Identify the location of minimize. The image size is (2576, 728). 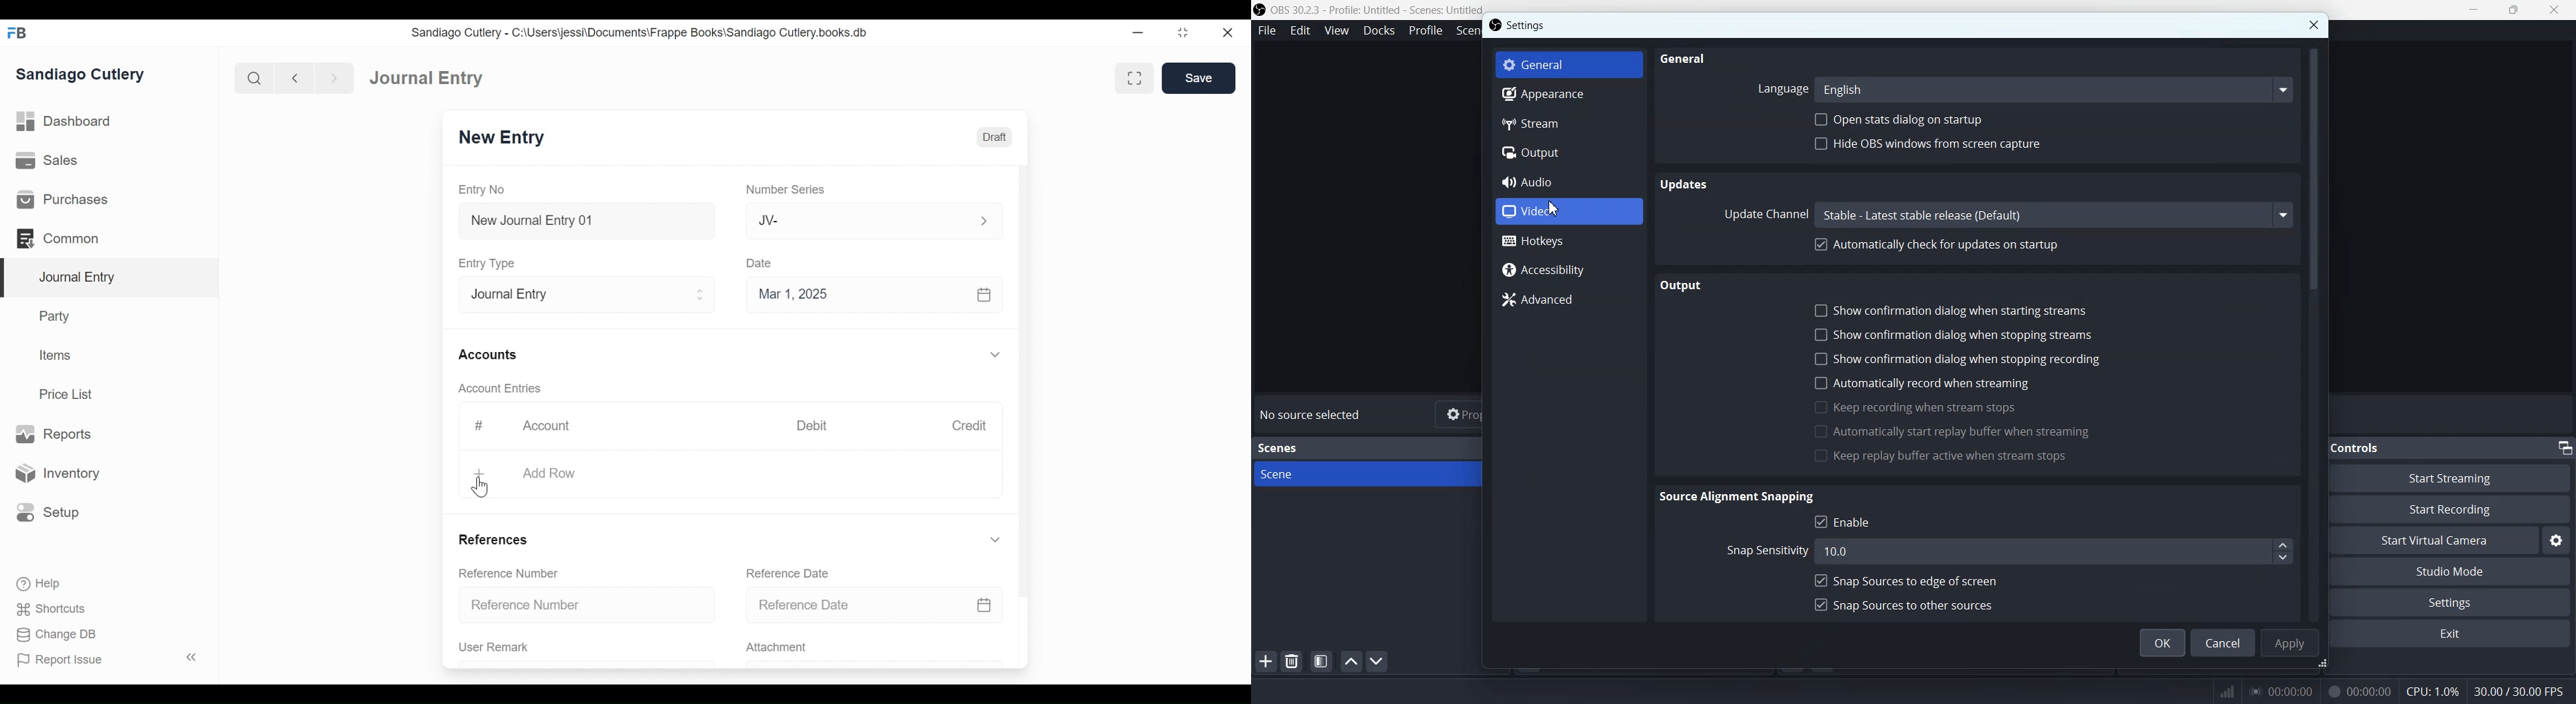
(1140, 30).